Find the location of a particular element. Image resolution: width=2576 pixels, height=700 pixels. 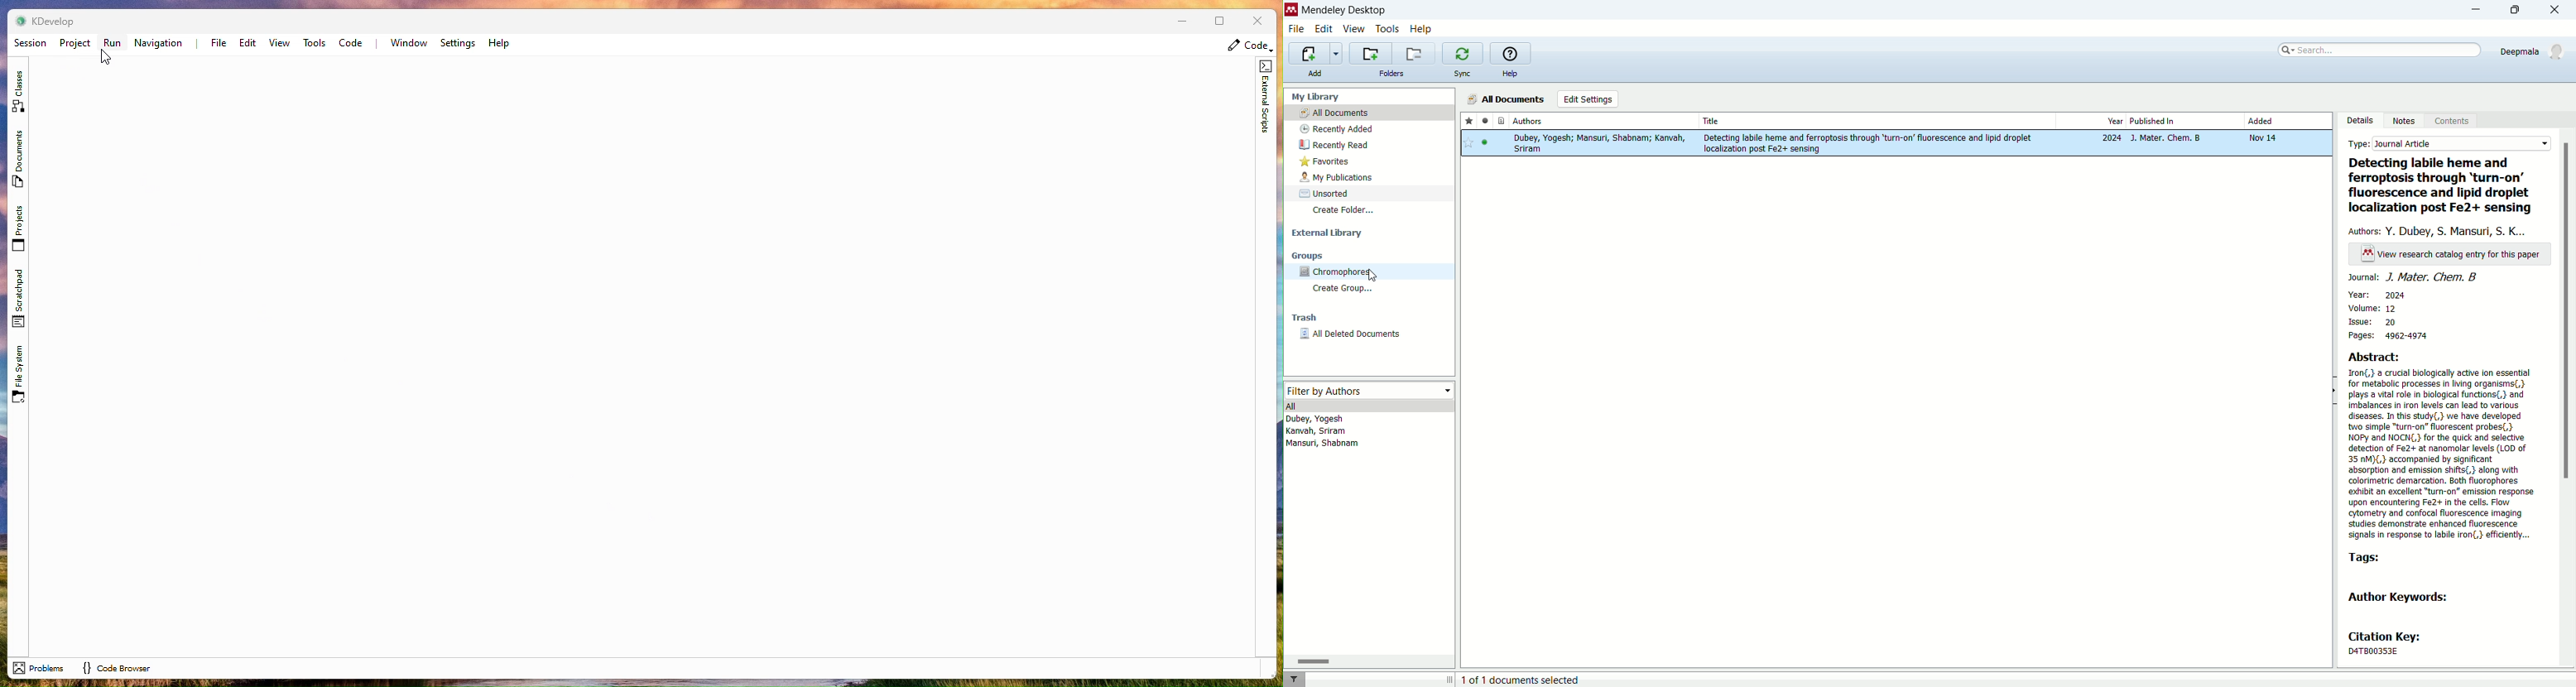

create folder is located at coordinates (1343, 209).